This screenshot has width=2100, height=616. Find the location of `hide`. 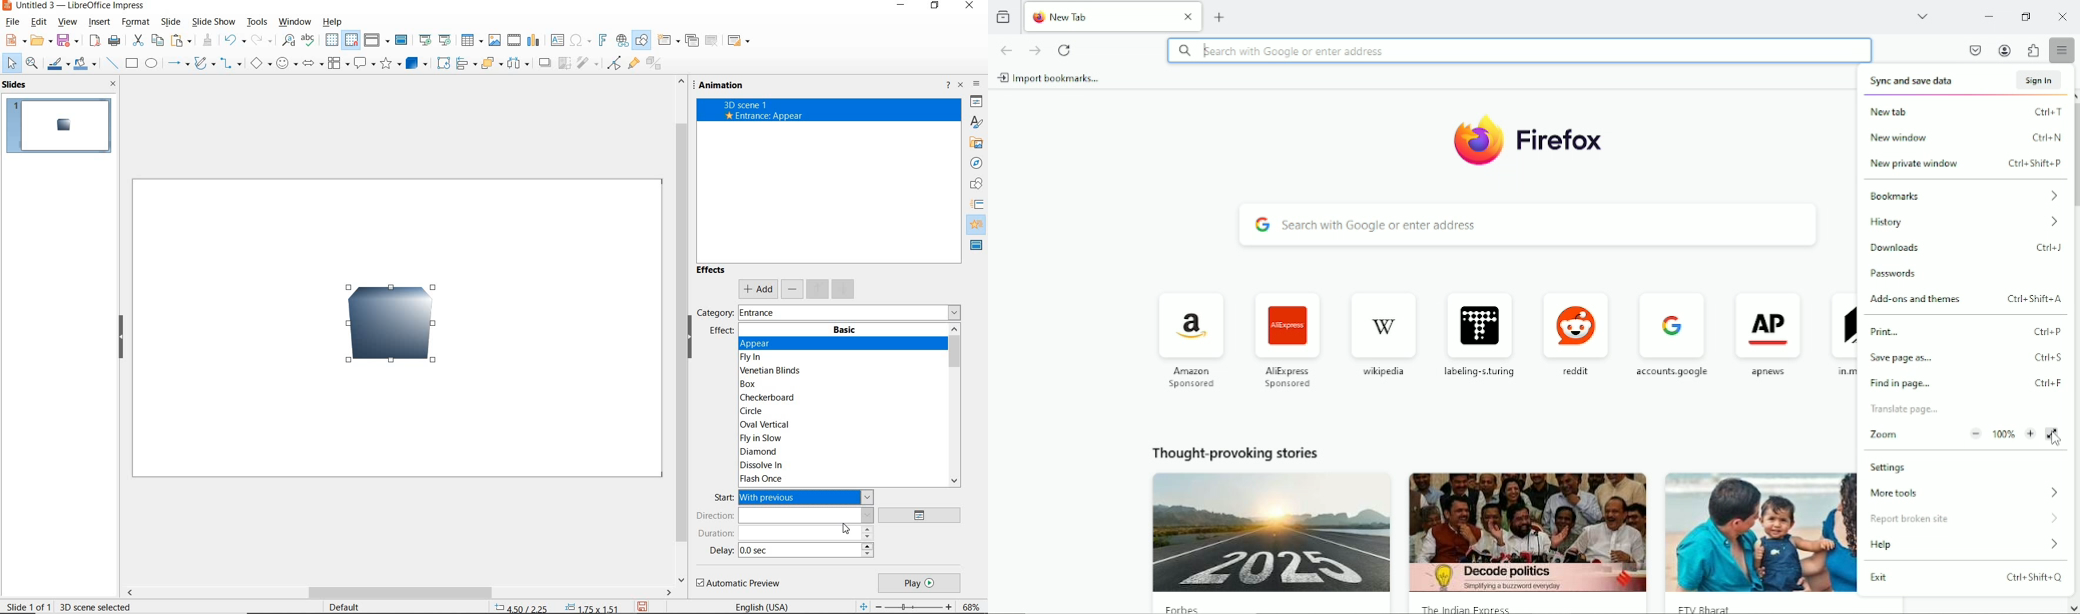

hide is located at coordinates (122, 339).